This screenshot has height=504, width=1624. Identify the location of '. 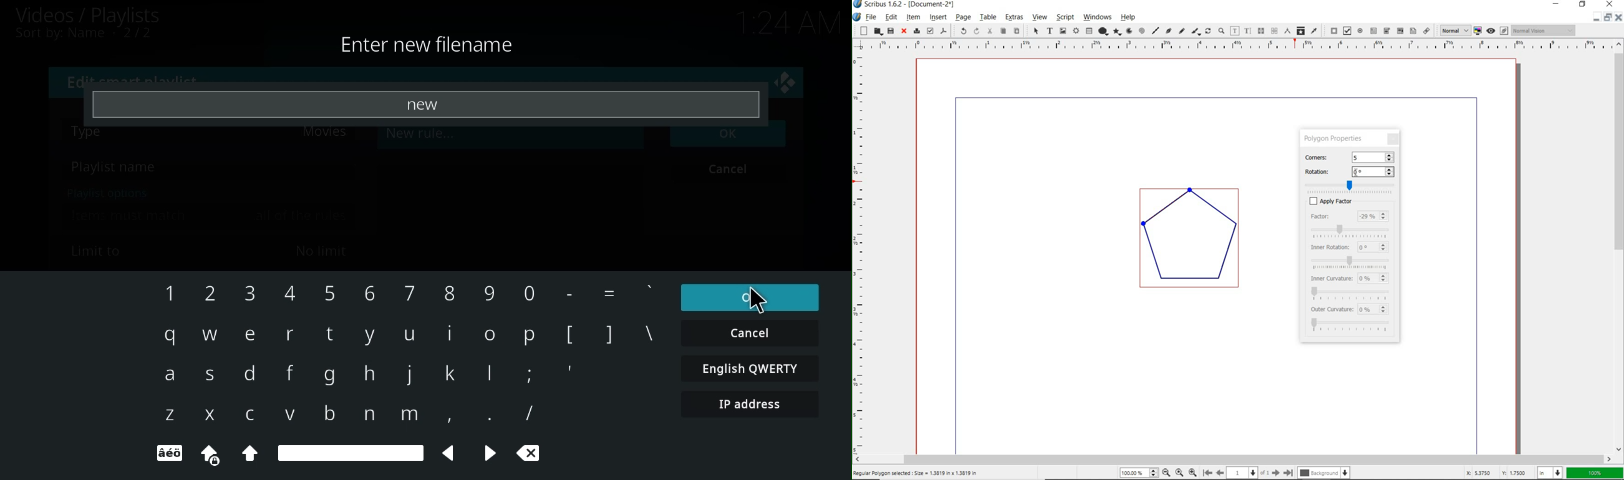
(568, 378).